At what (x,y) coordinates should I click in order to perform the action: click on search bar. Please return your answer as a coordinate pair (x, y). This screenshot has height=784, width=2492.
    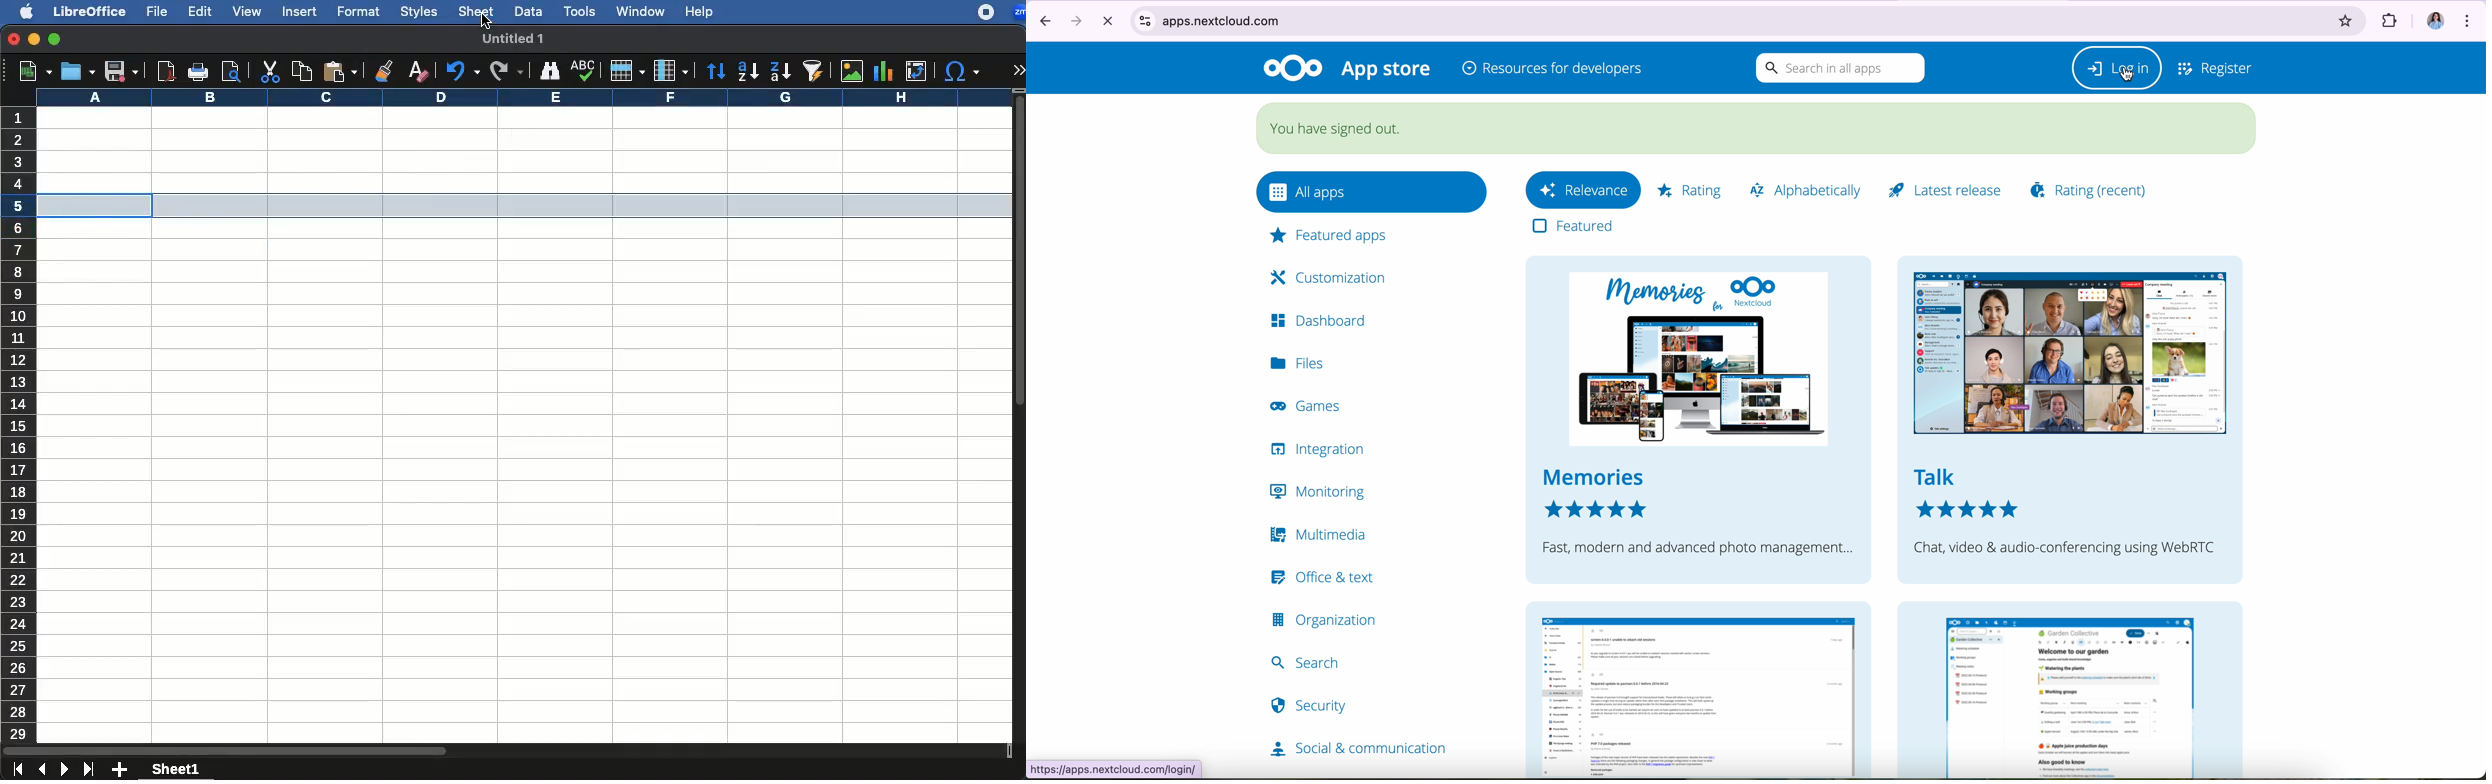
    Looking at the image, I should click on (1838, 69).